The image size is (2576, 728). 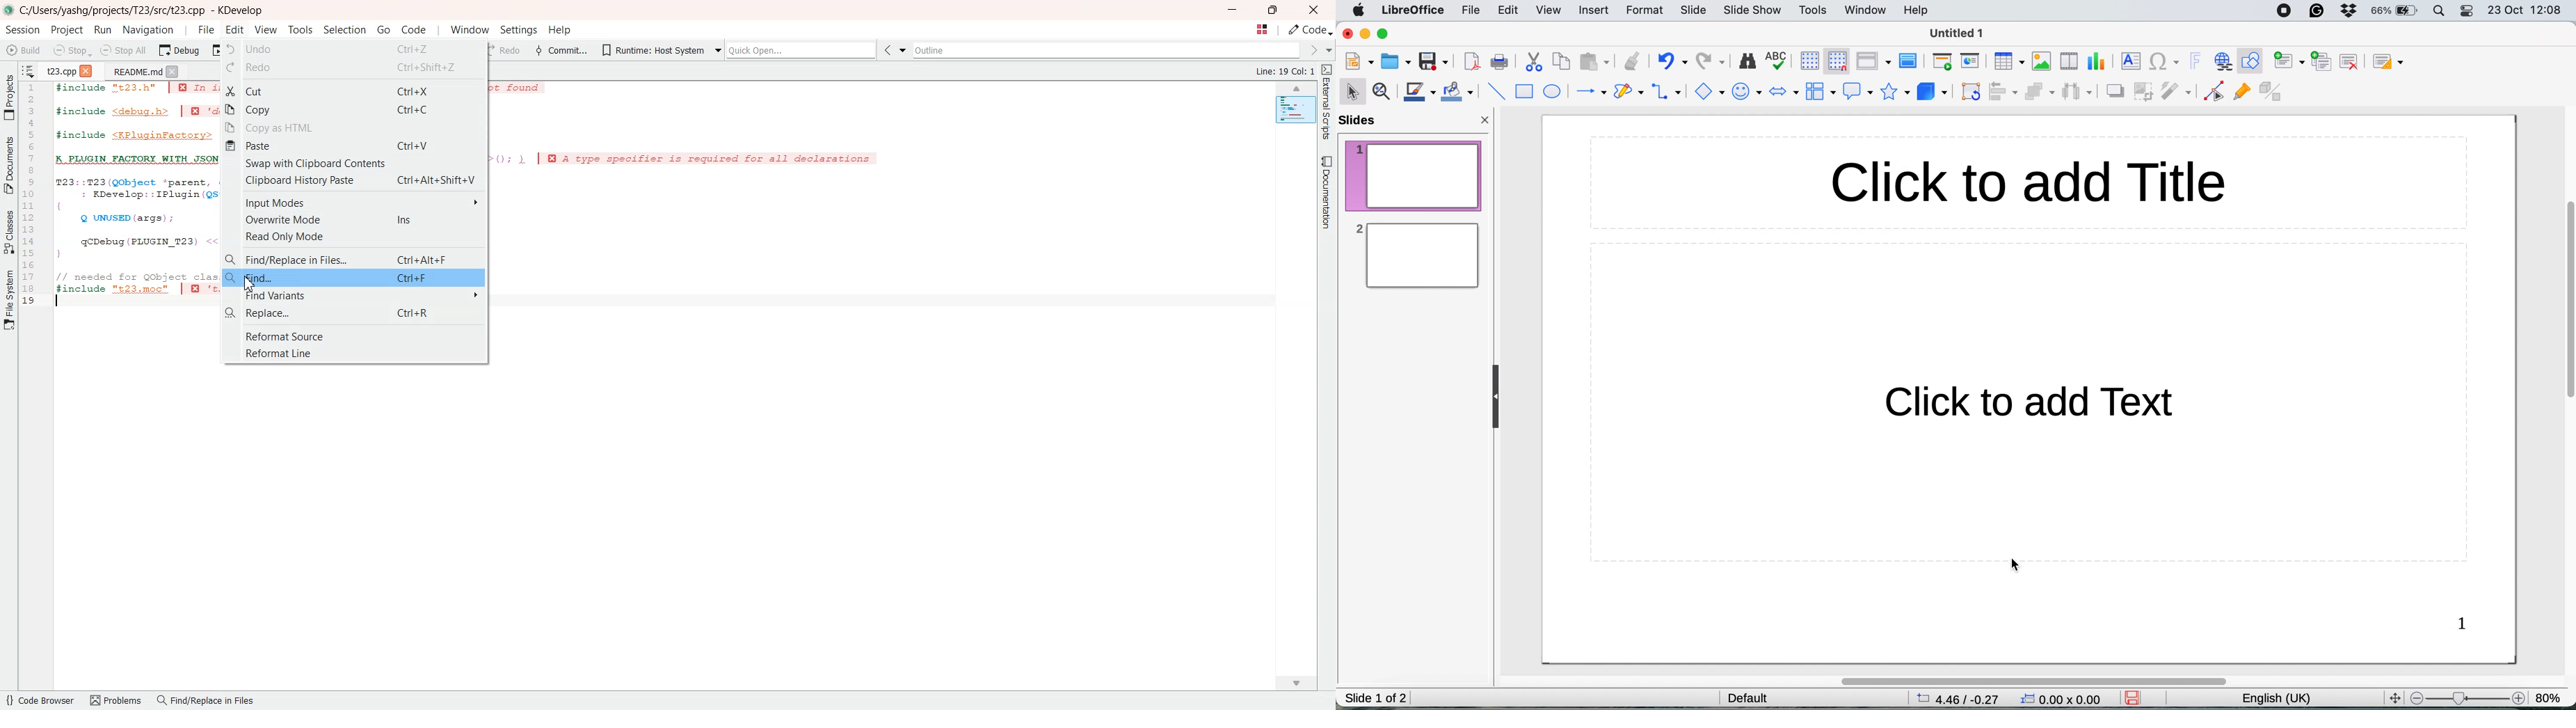 I want to click on insert double arrow lines, so click(x=1667, y=93).